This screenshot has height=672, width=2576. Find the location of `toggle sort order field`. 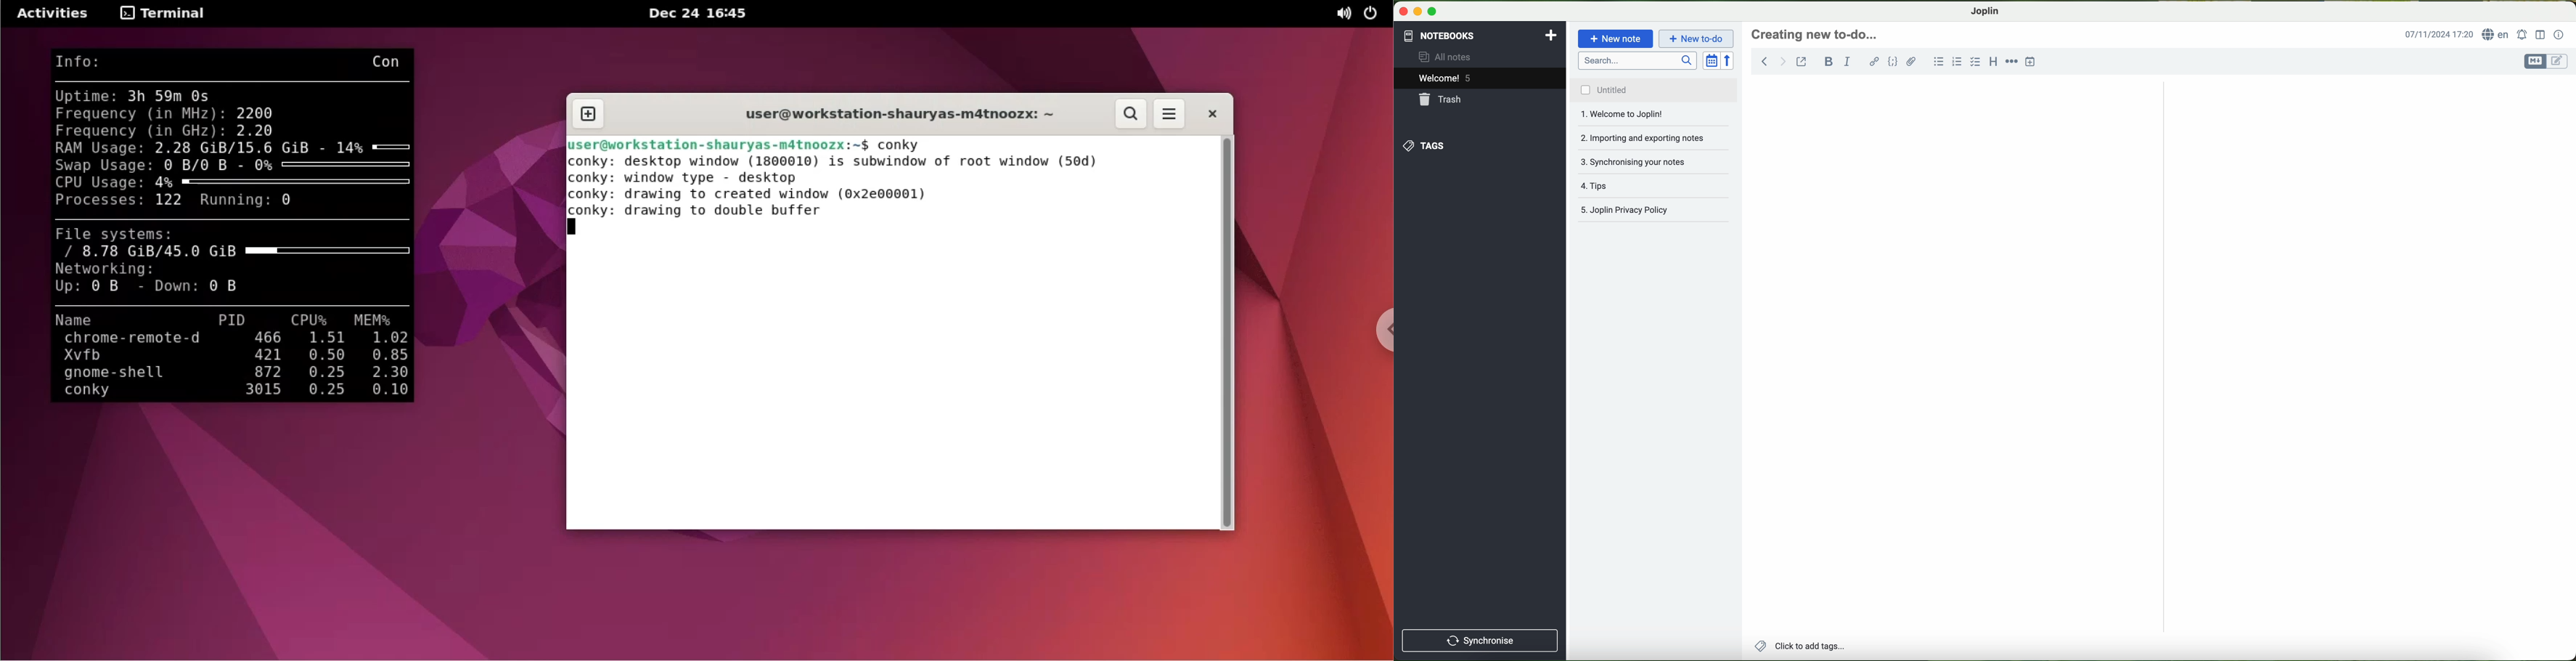

toggle sort order field is located at coordinates (1712, 61).